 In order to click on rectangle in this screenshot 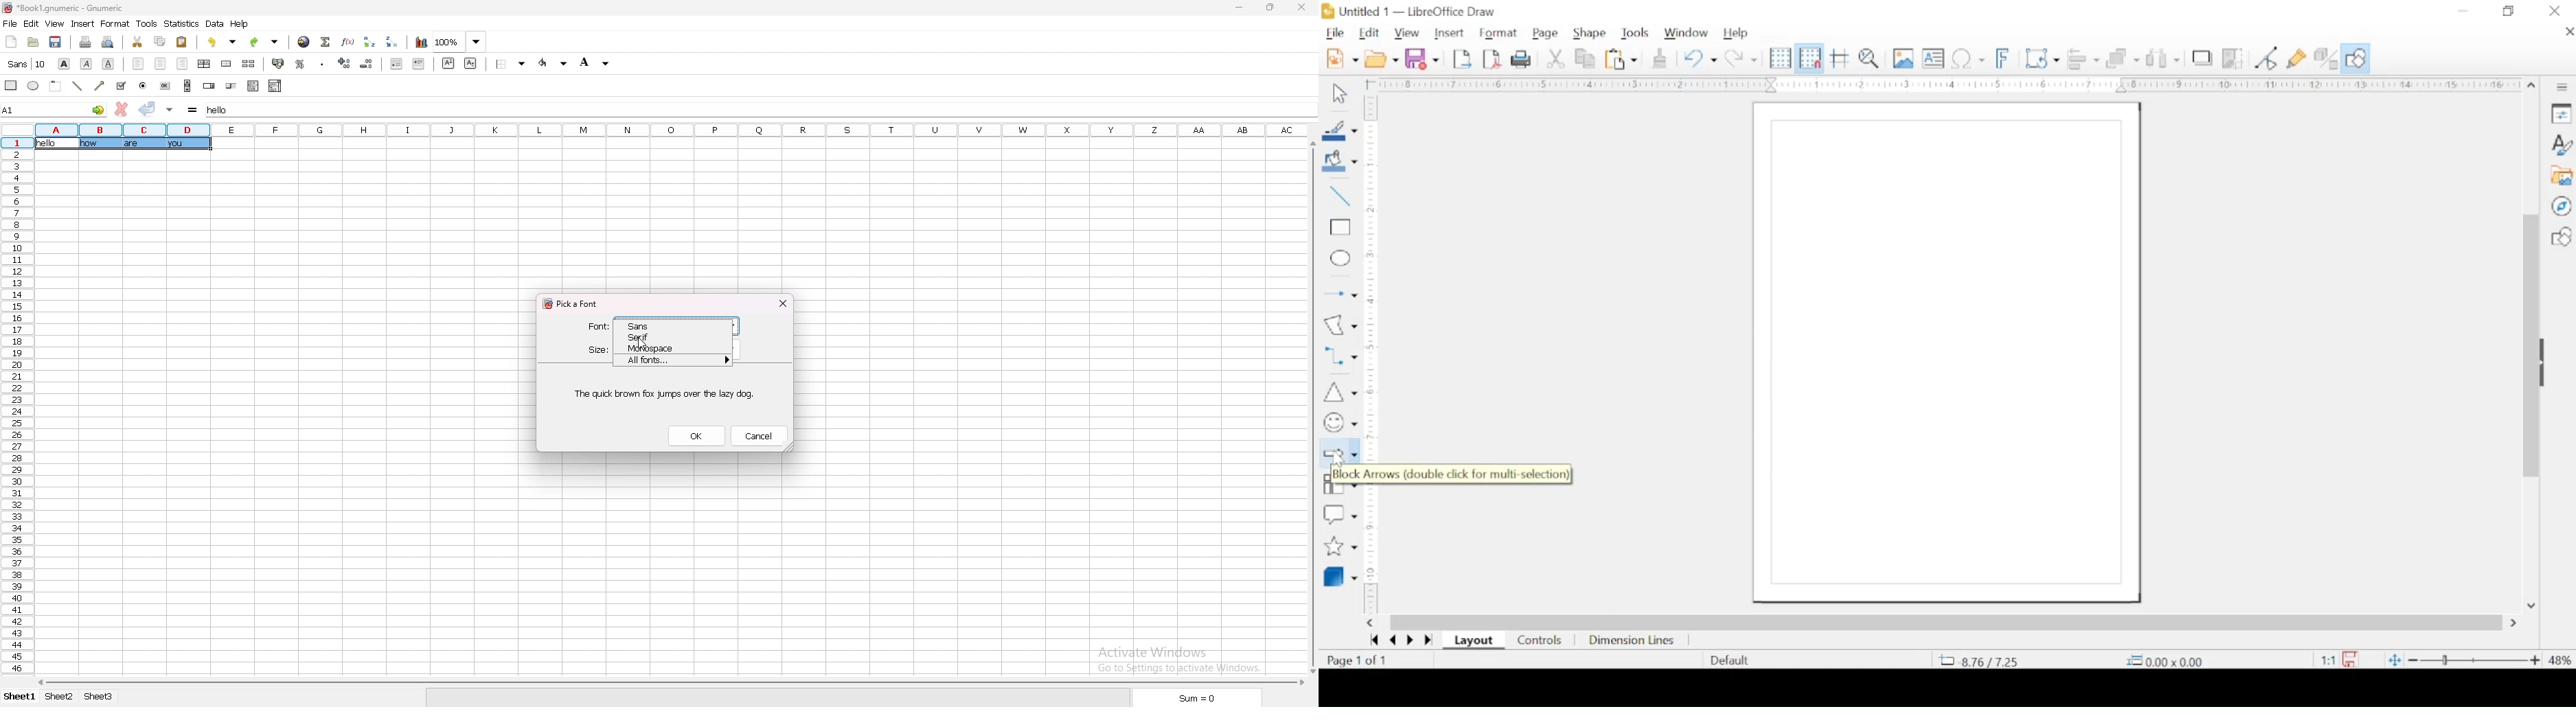, I will do `click(10, 85)`.